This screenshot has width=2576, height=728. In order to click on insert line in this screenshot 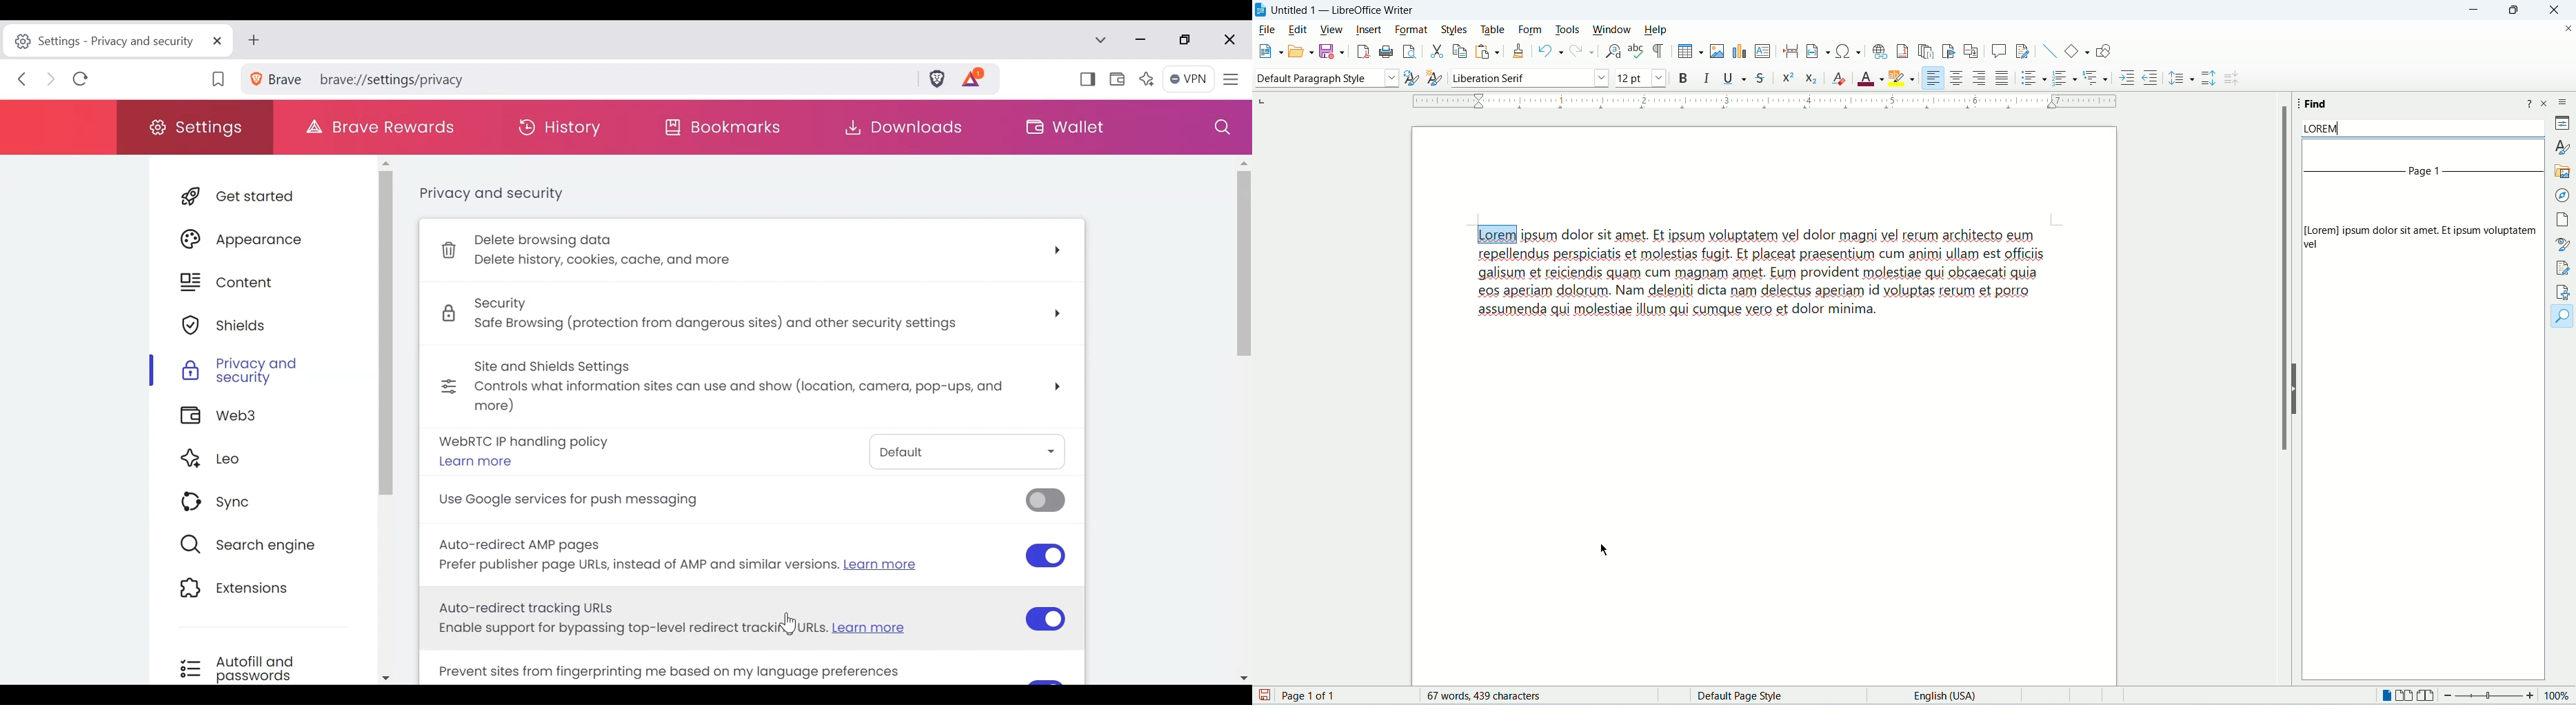, I will do `click(2050, 52)`.